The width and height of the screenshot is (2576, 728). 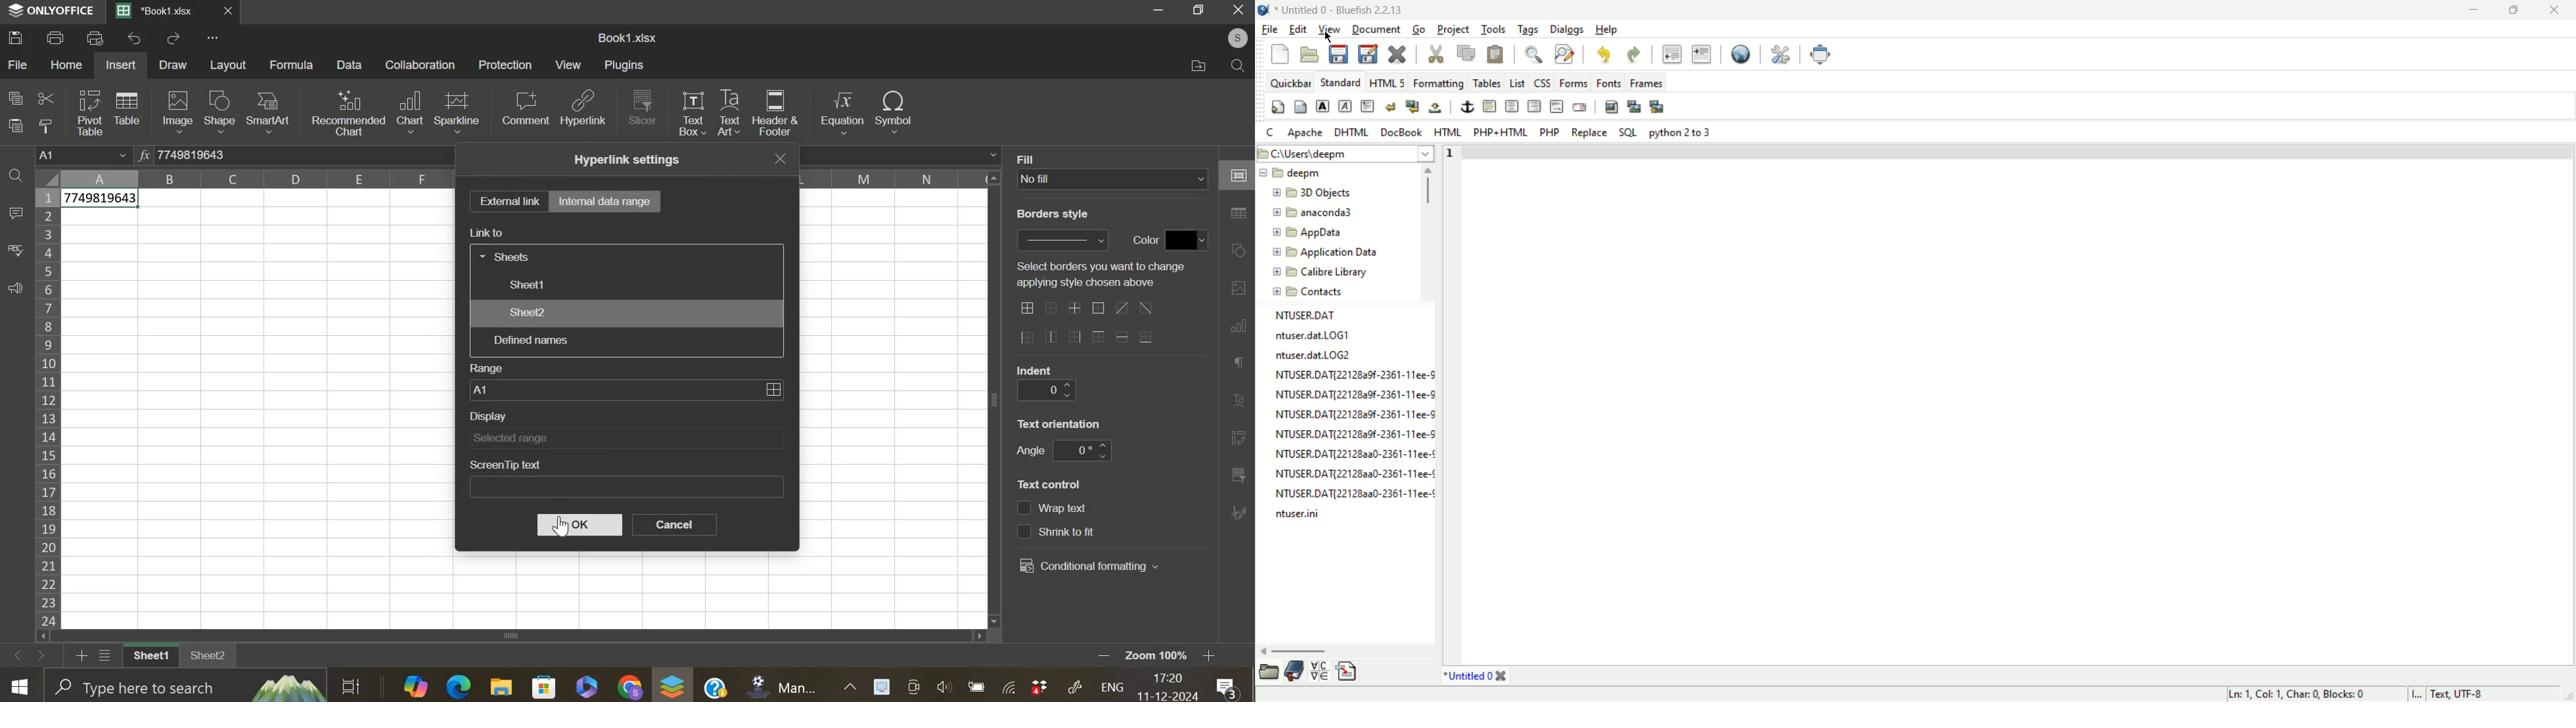 I want to click on * Untitled 0 - Bluefish 2.2.13, so click(x=1338, y=10).